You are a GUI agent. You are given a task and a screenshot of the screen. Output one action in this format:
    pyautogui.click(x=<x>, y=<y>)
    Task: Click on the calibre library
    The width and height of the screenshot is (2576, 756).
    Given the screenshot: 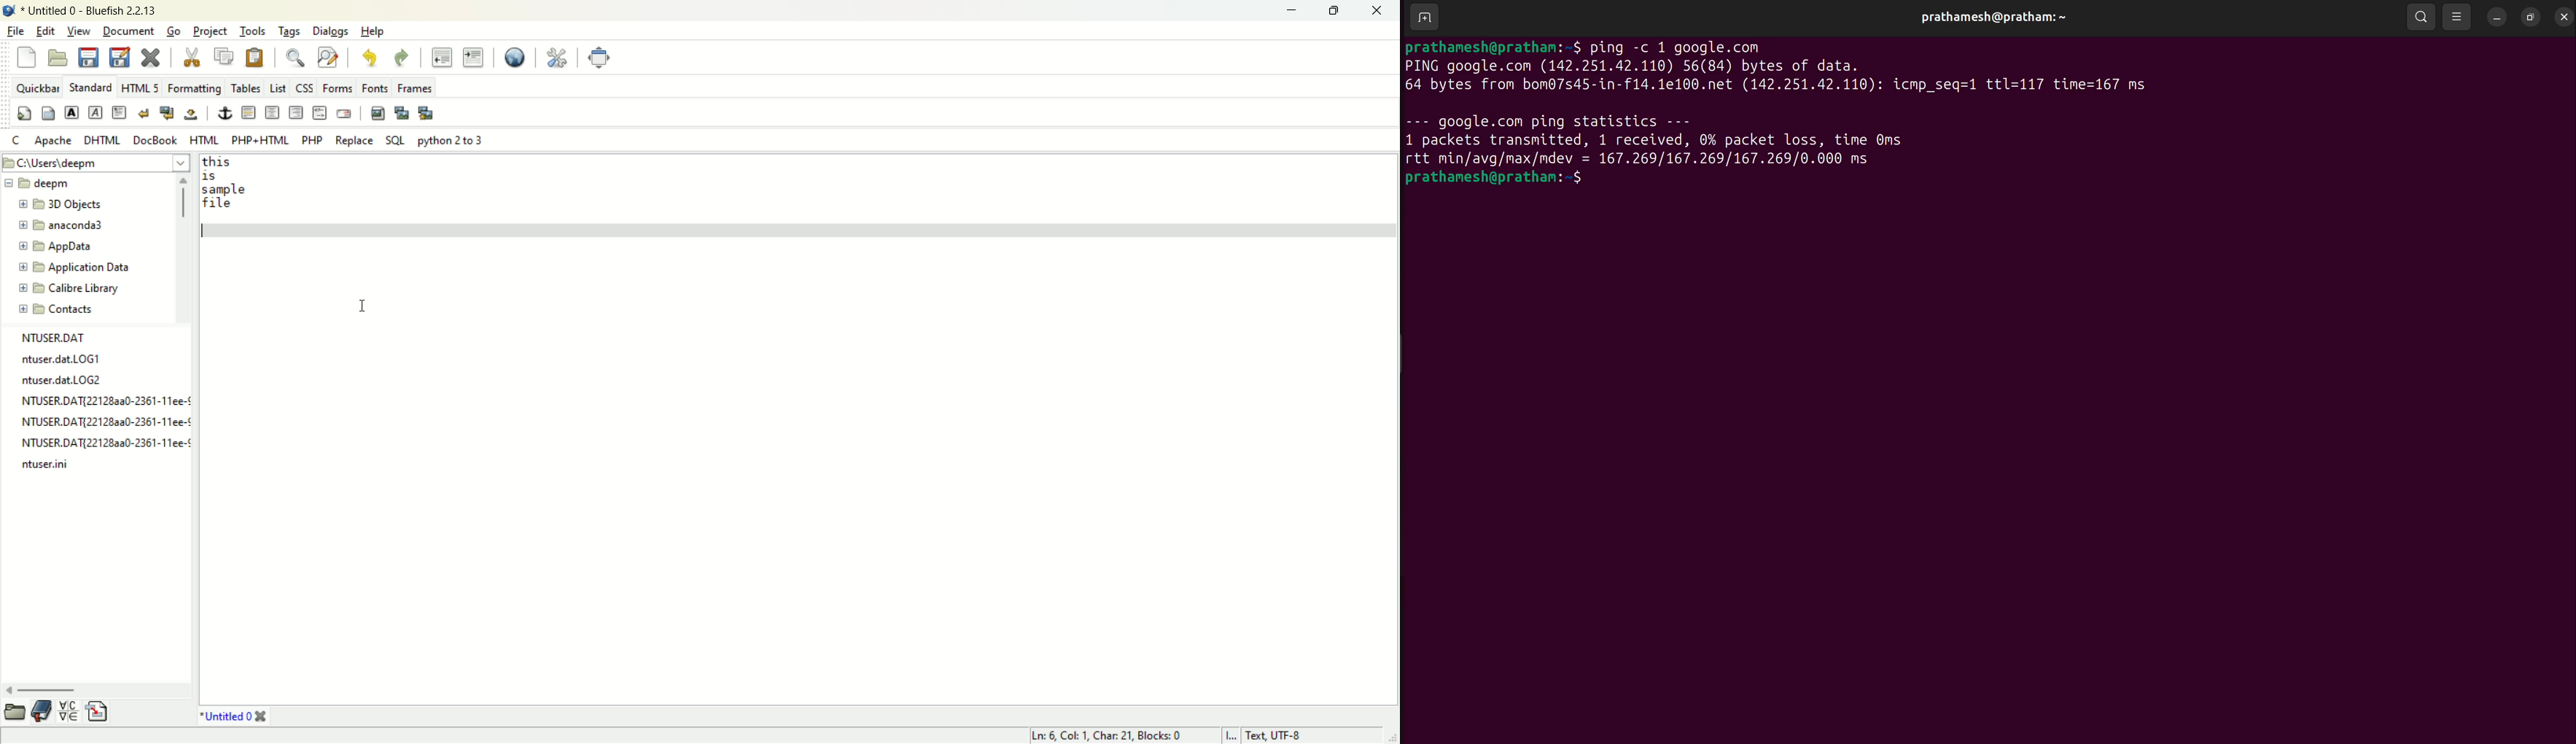 What is the action you would take?
    pyautogui.click(x=71, y=290)
    